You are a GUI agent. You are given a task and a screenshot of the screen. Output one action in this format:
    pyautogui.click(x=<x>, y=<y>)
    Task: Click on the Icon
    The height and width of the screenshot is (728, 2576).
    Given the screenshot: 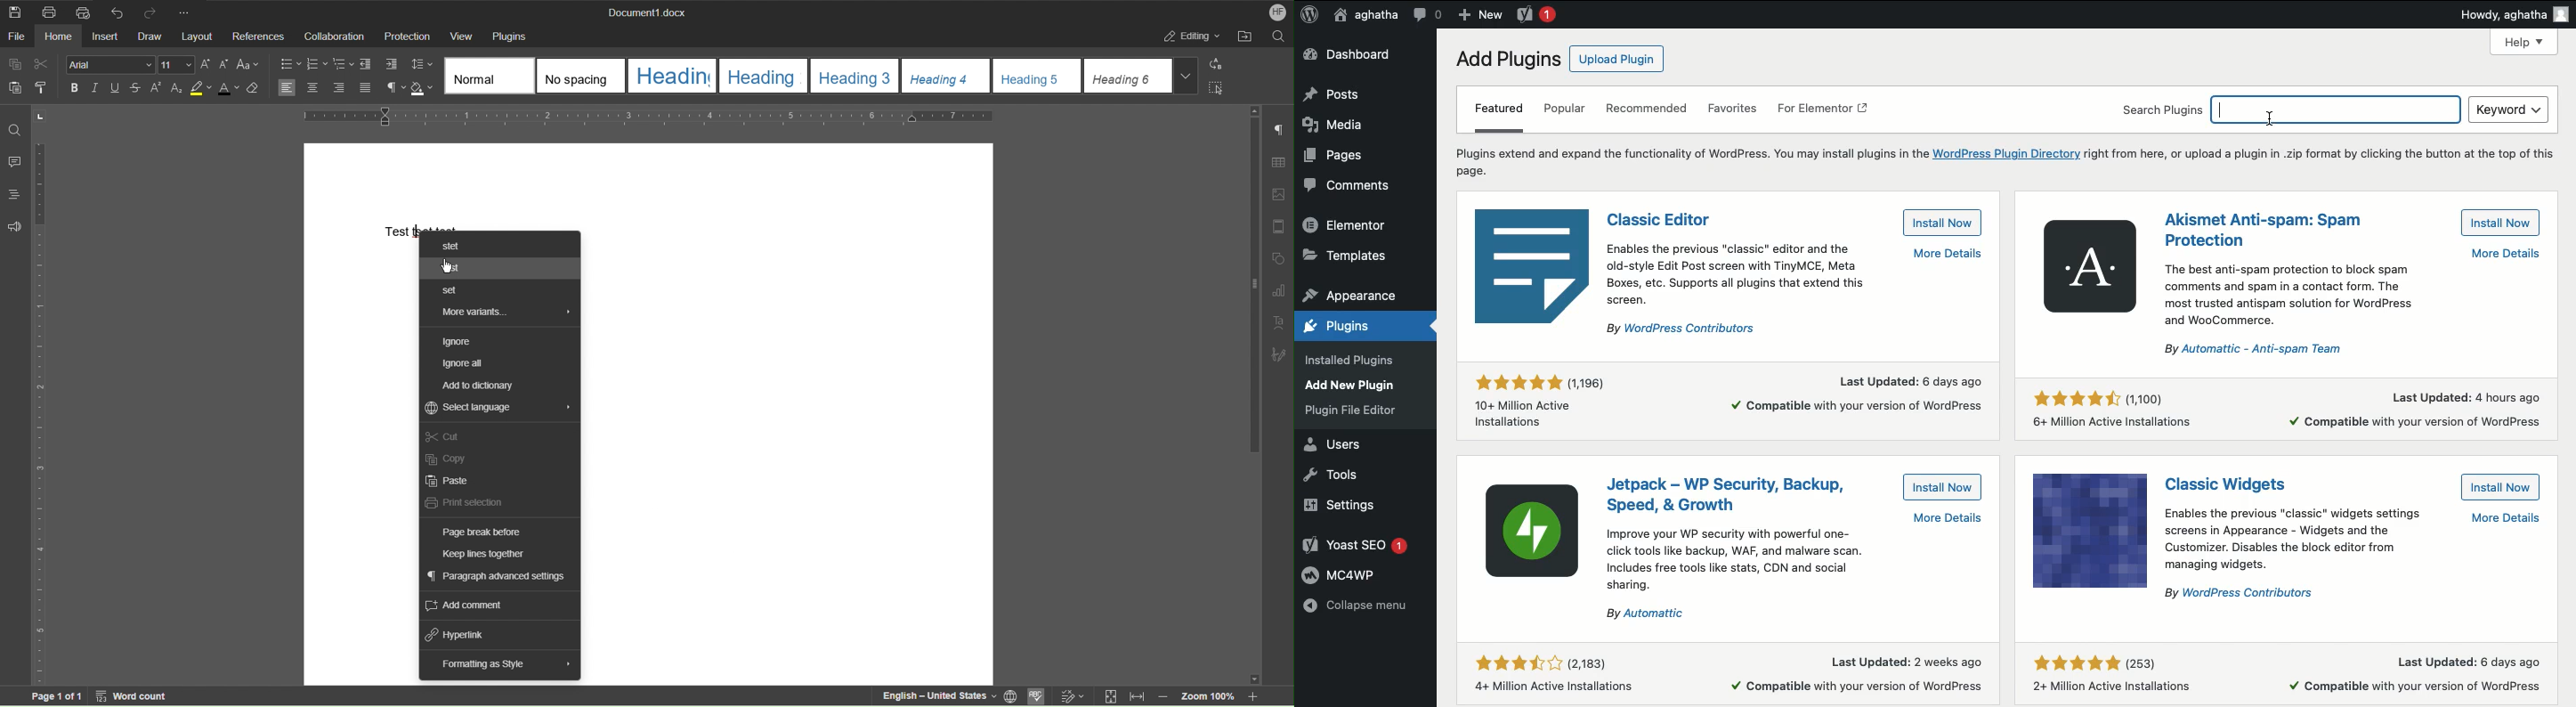 What is the action you would take?
    pyautogui.click(x=1535, y=535)
    